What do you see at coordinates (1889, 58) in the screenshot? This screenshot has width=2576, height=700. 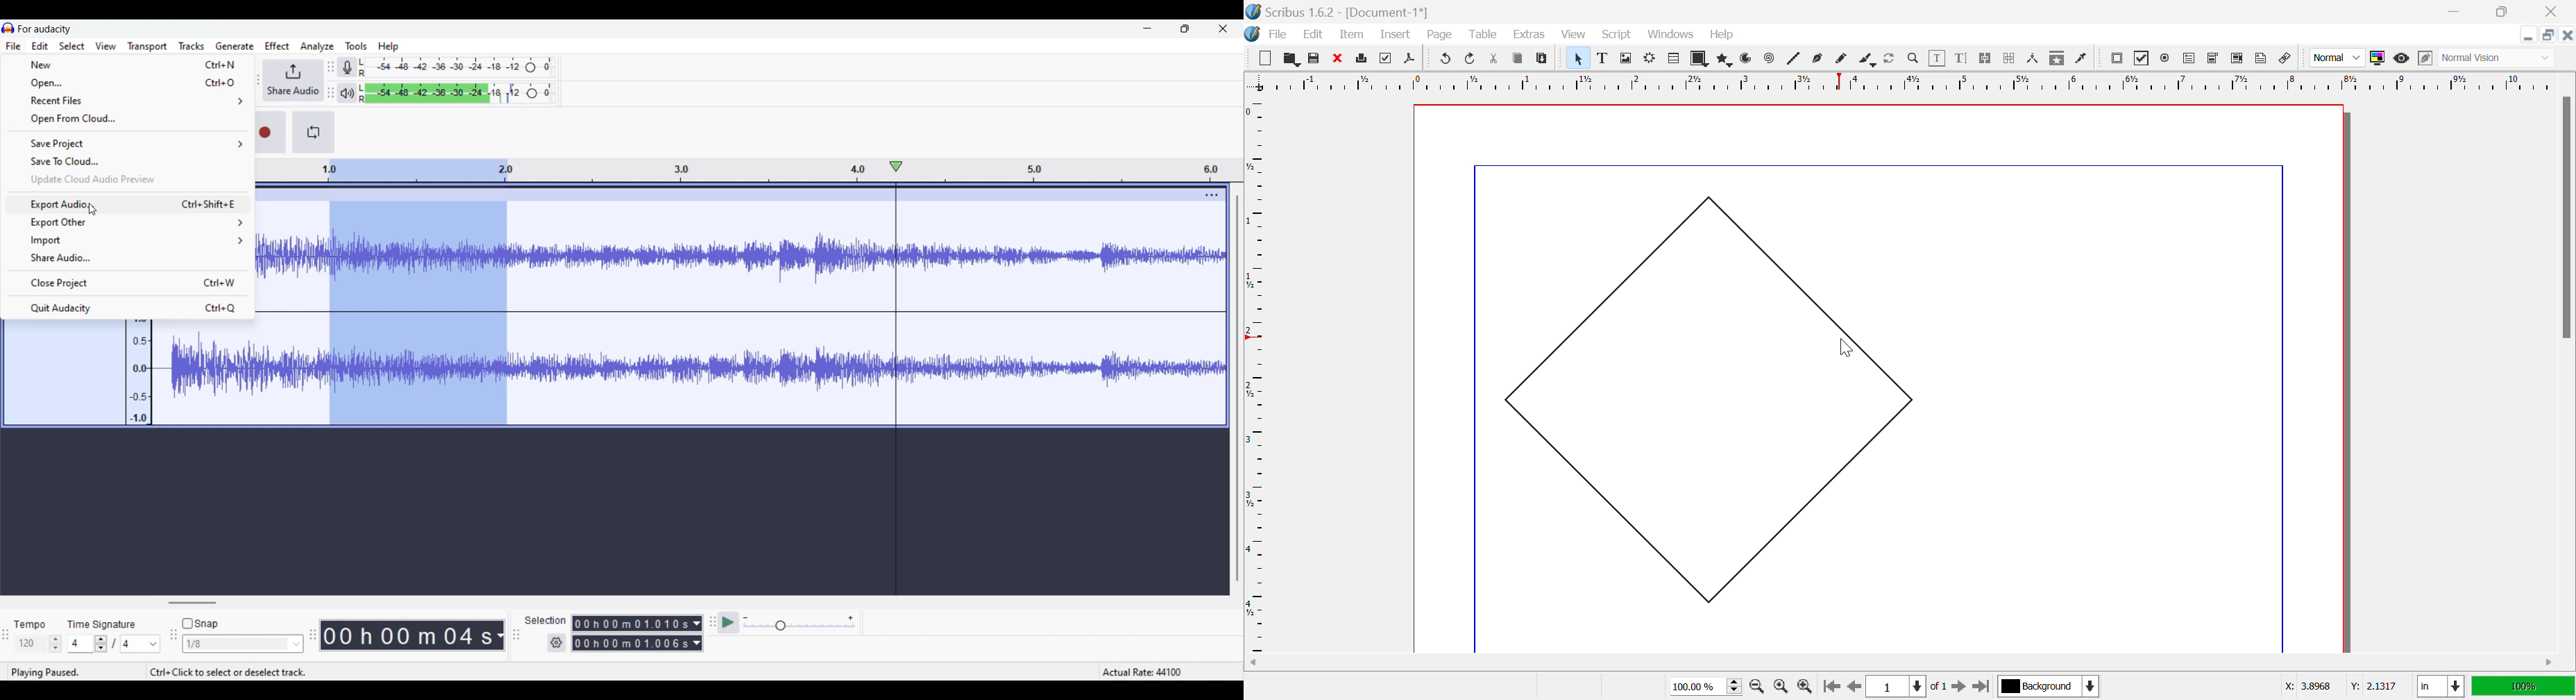 I see `Rotate item` at bounding box center [1889, 58].